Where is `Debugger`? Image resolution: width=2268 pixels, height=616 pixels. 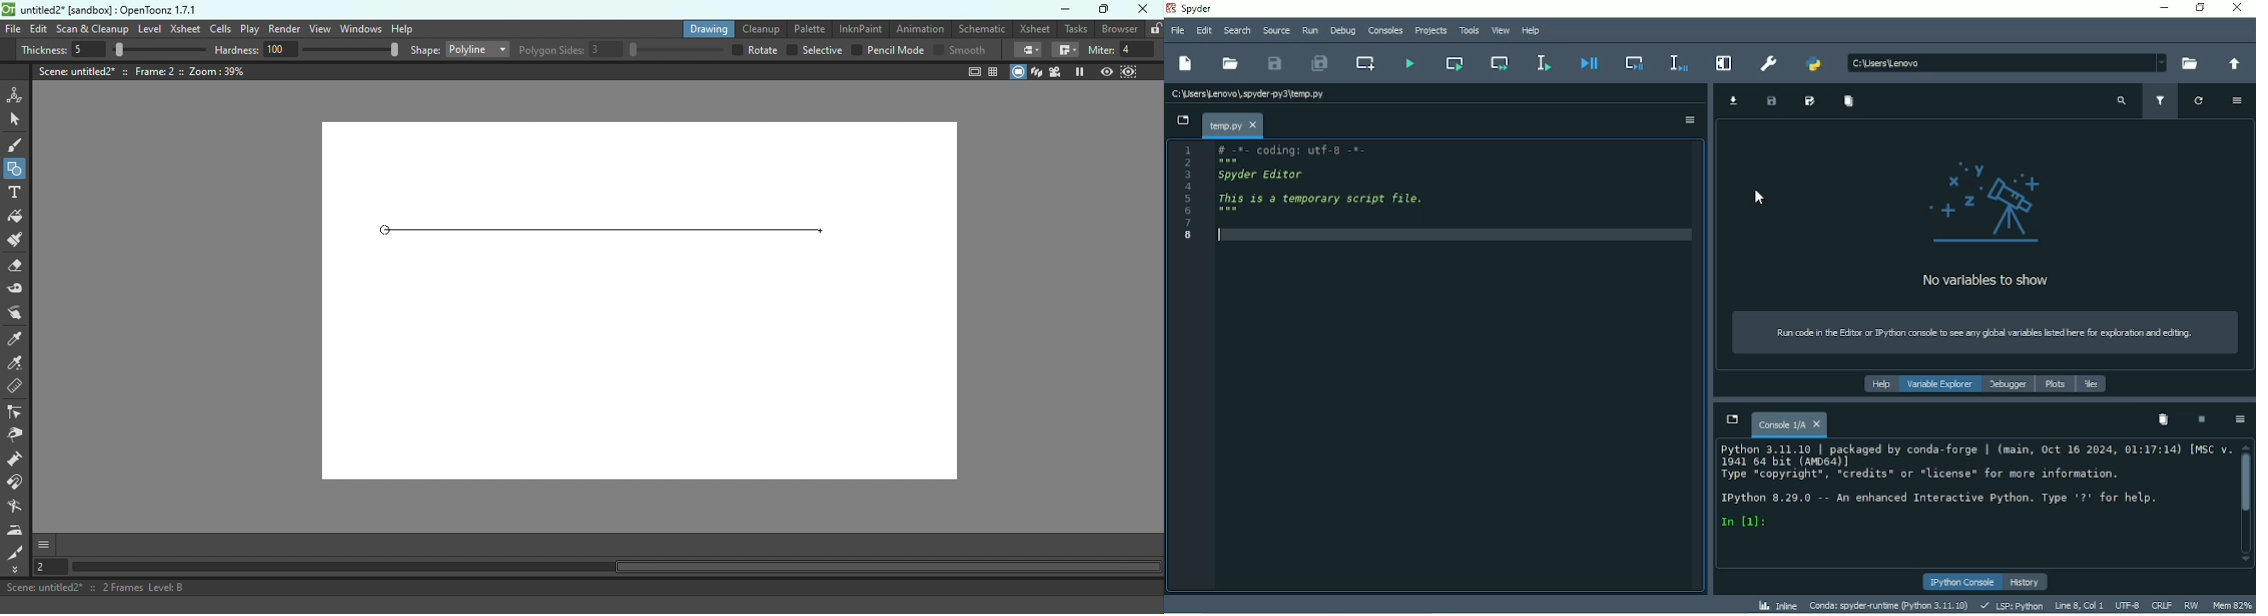 Debugger is located at coordinates (2008, 385).